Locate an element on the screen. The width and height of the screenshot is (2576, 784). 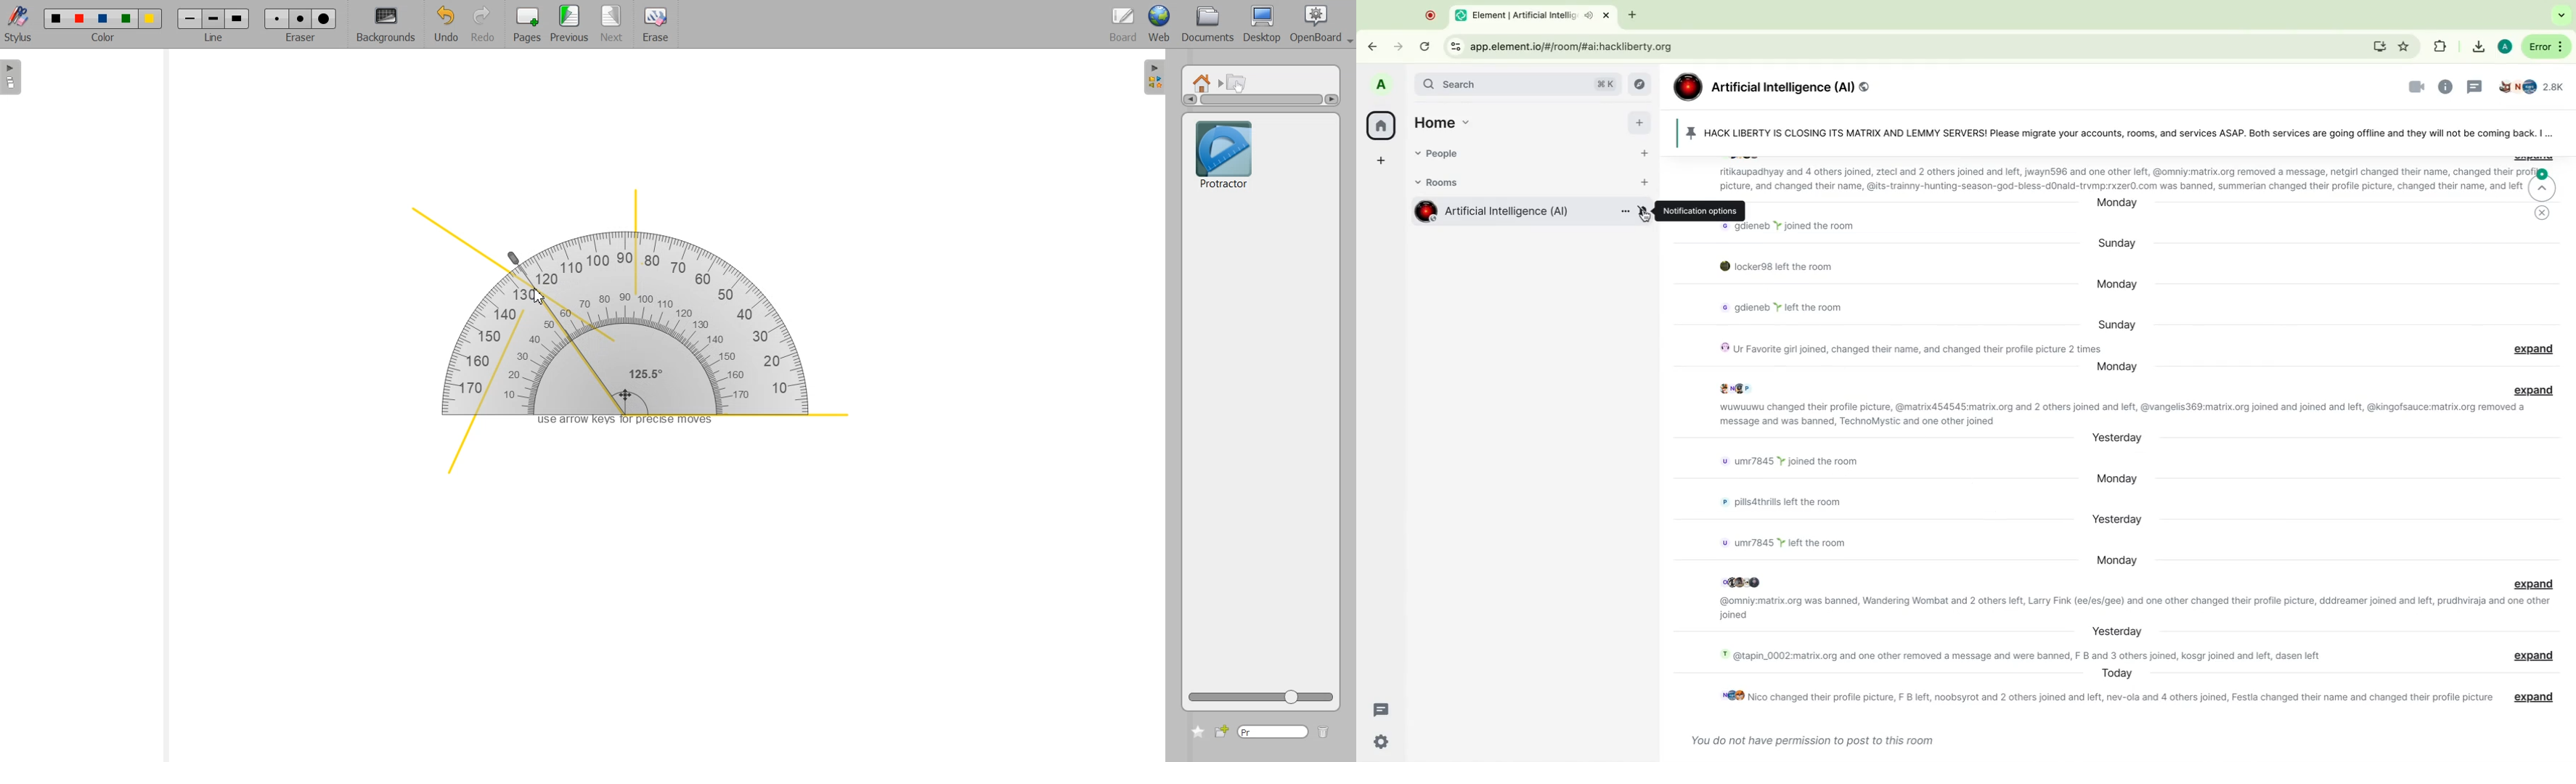
day is located at coordinates (2119, 438).